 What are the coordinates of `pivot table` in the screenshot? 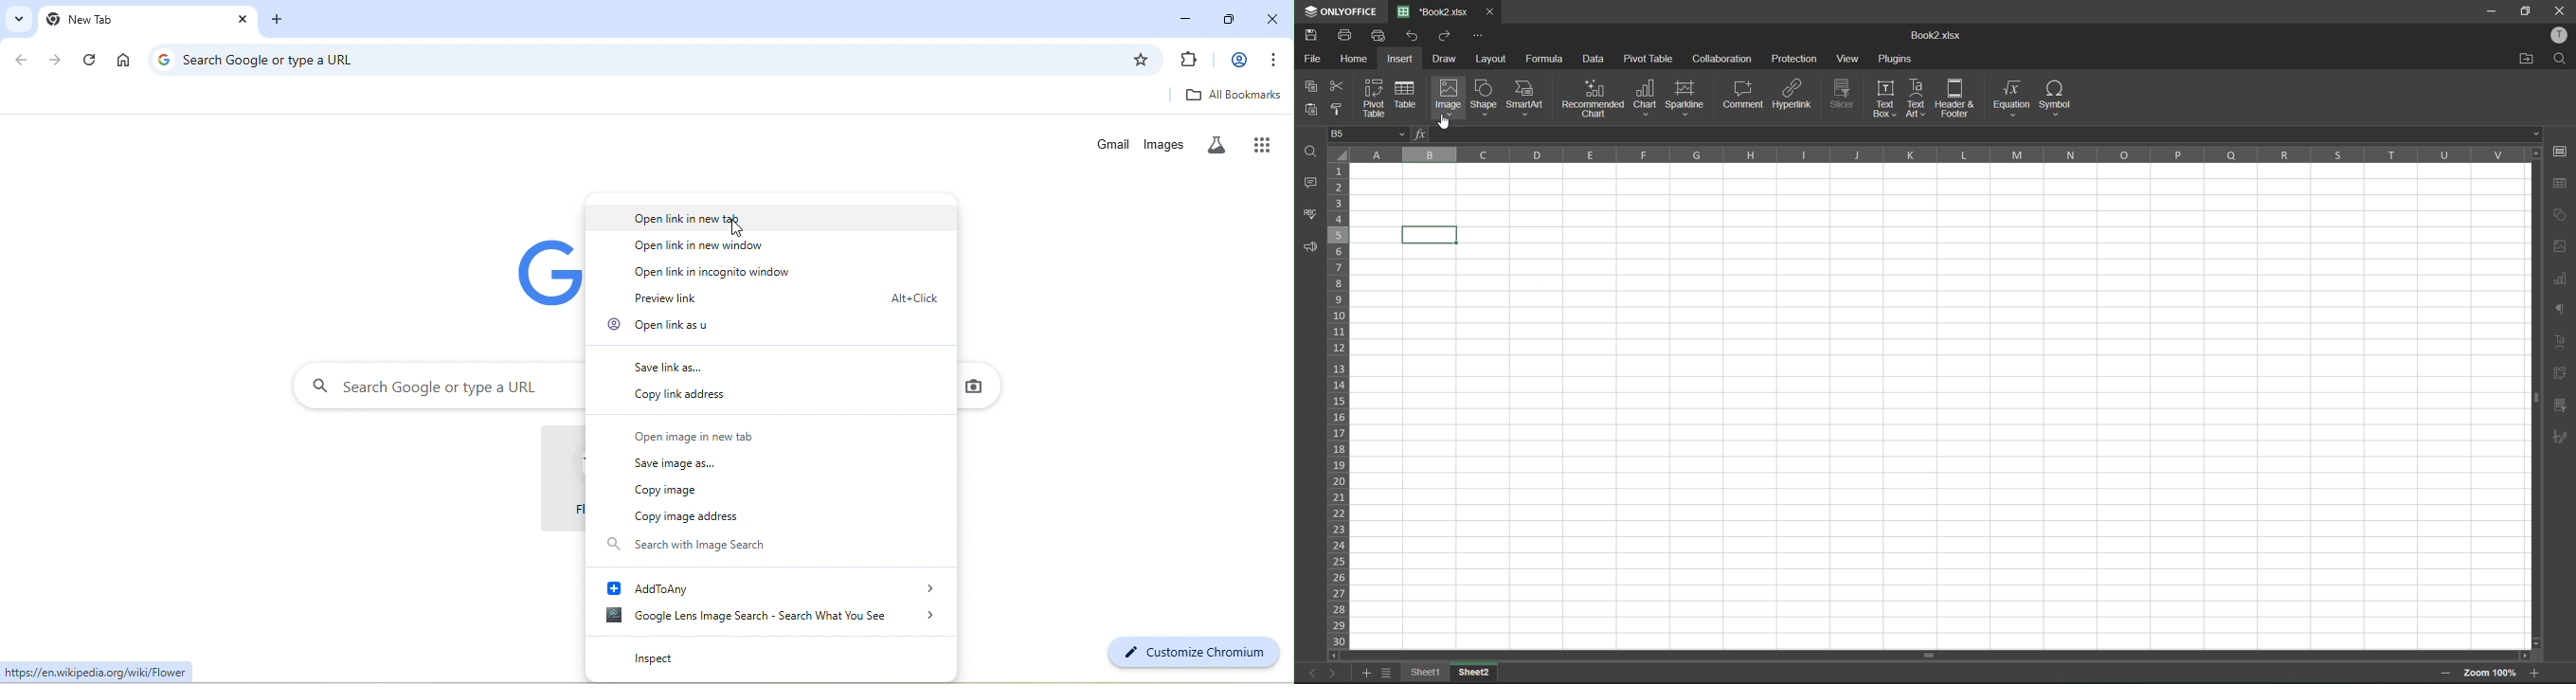 It's located at (2563, 373).